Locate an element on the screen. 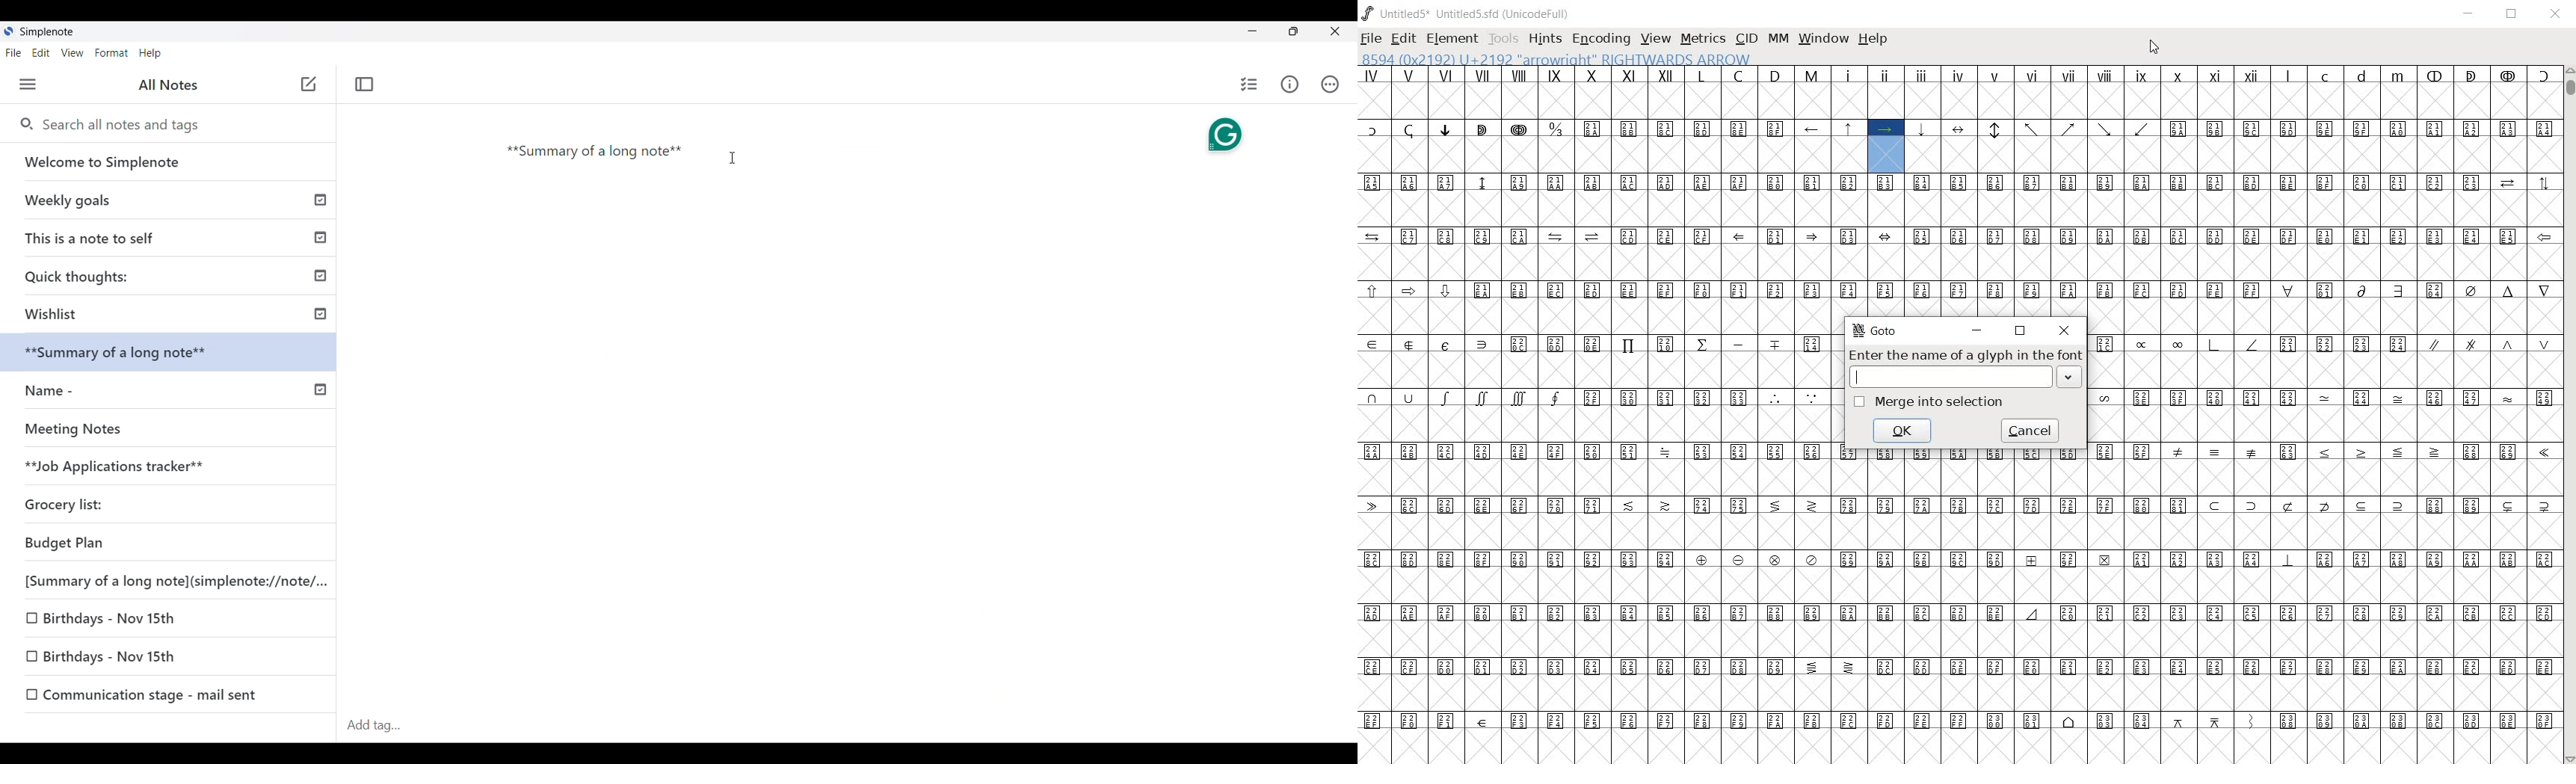 The width and height of the screenshot is (2576, 784). Job Applications tracker is located at coordinates (110, 467).